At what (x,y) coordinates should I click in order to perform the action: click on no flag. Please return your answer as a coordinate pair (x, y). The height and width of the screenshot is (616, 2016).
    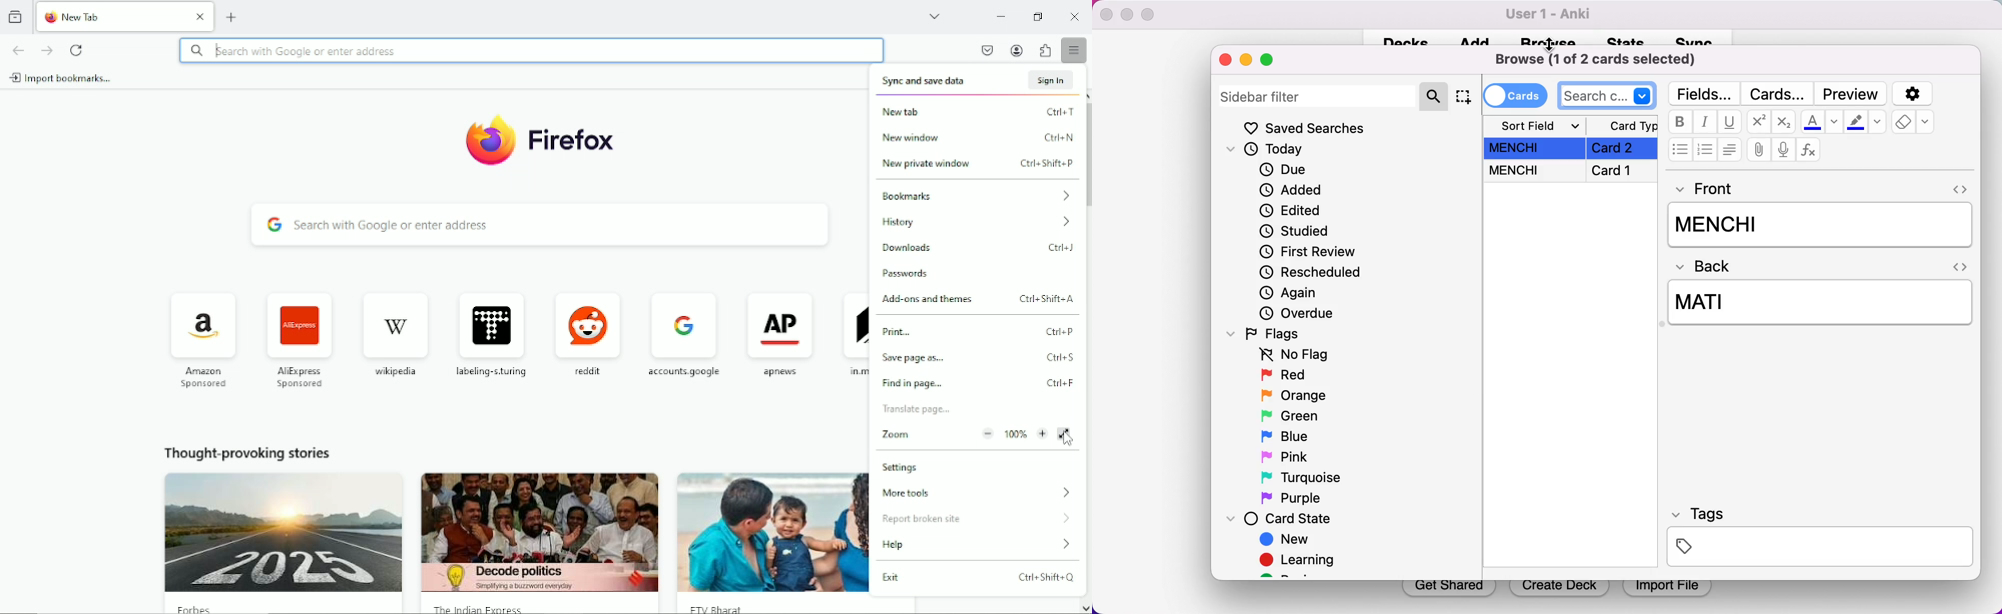
    Looking at the image, I should click on (1291, 356).